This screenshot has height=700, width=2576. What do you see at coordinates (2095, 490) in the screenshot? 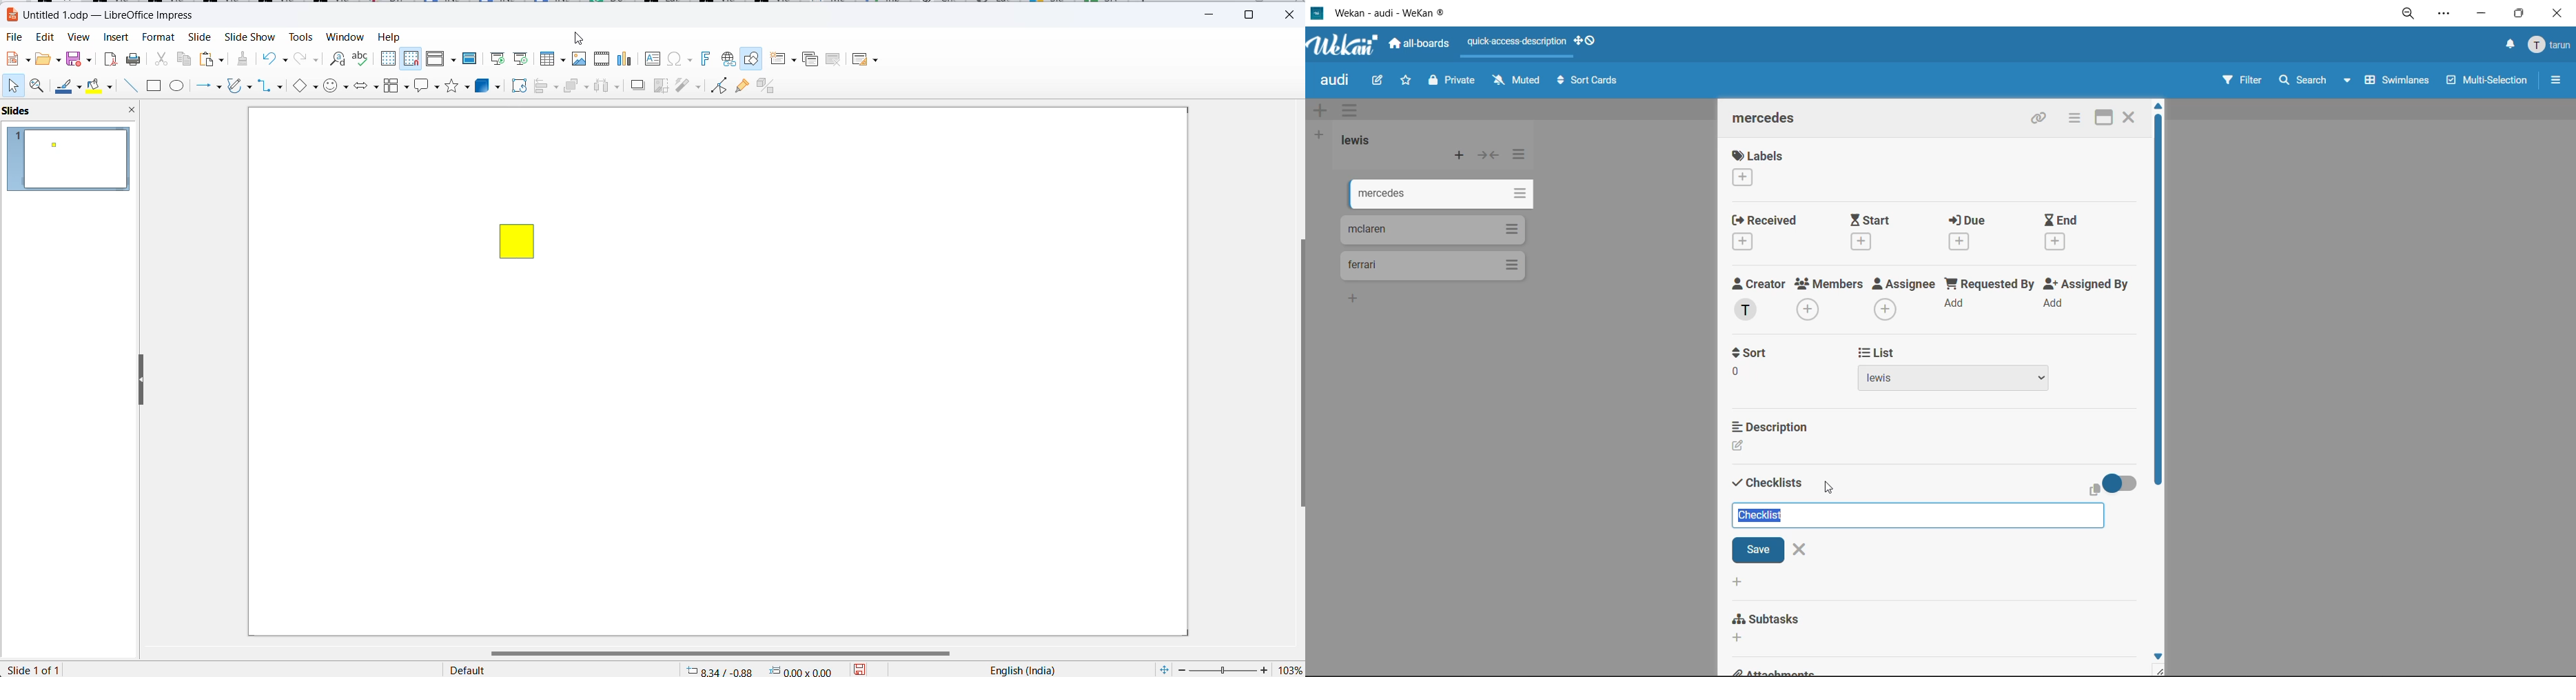
I see `copy` at bounding box center [2095, 490].